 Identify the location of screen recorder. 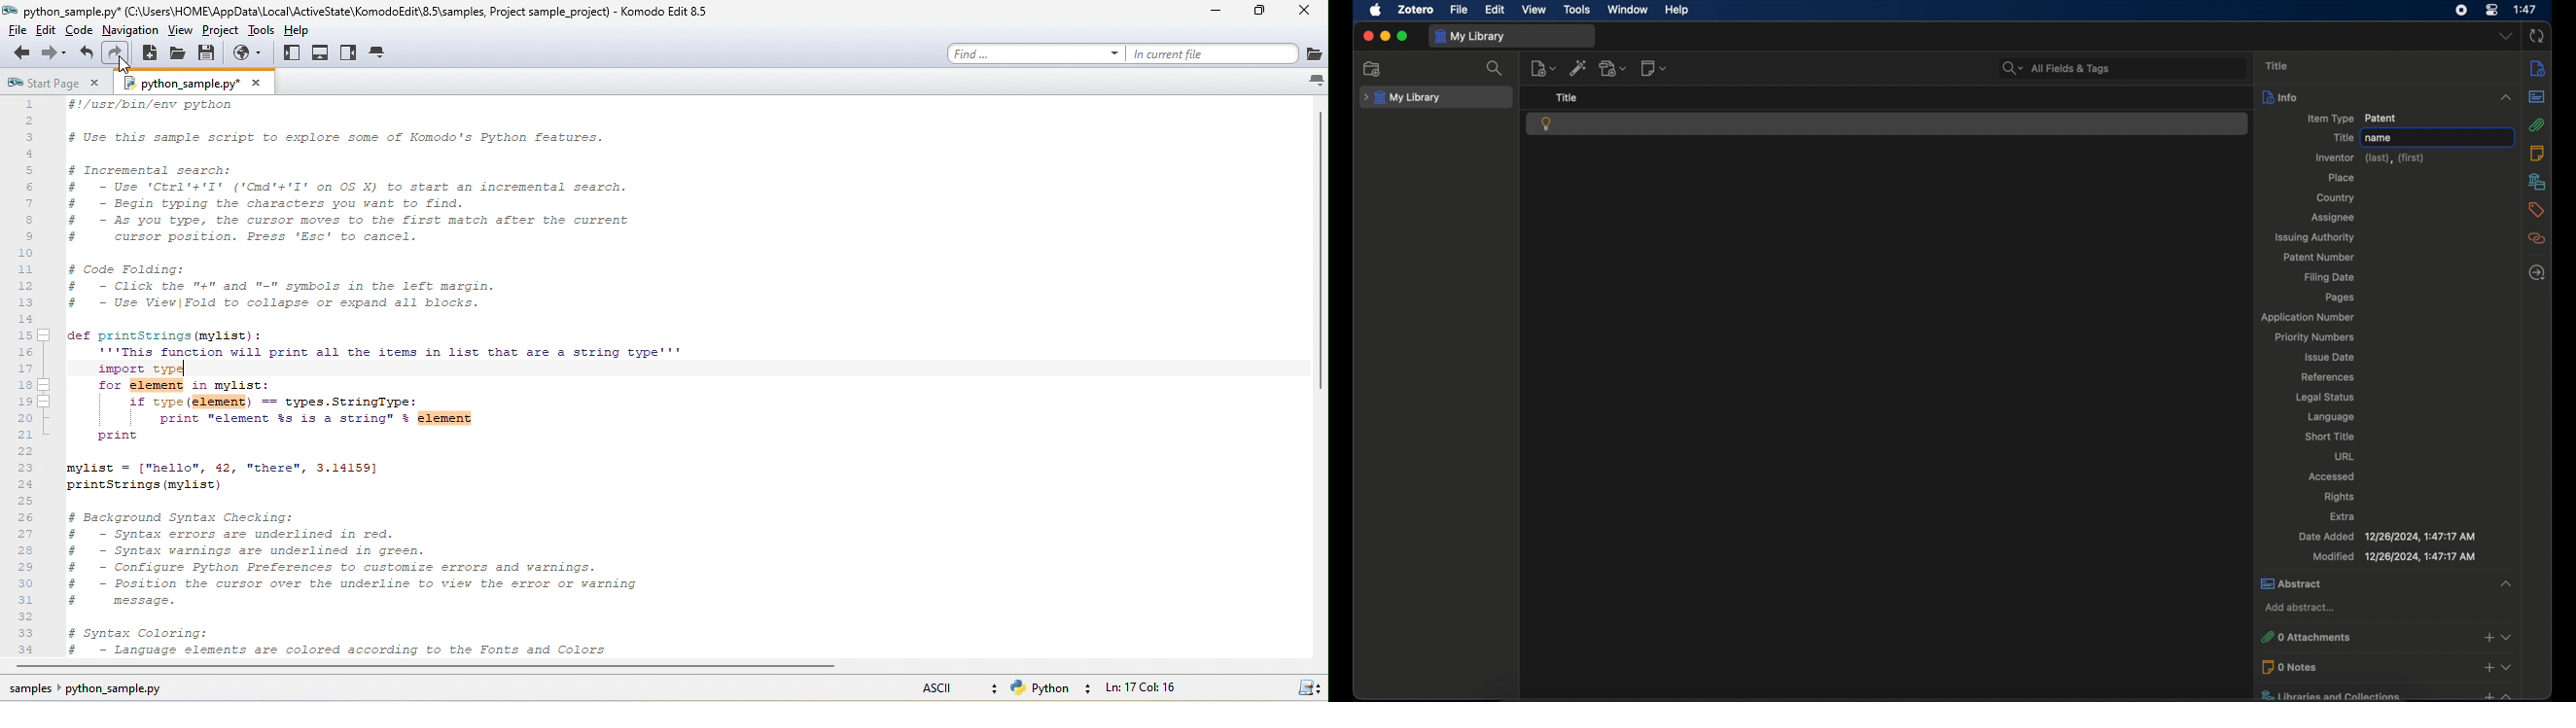
(2462, 10).